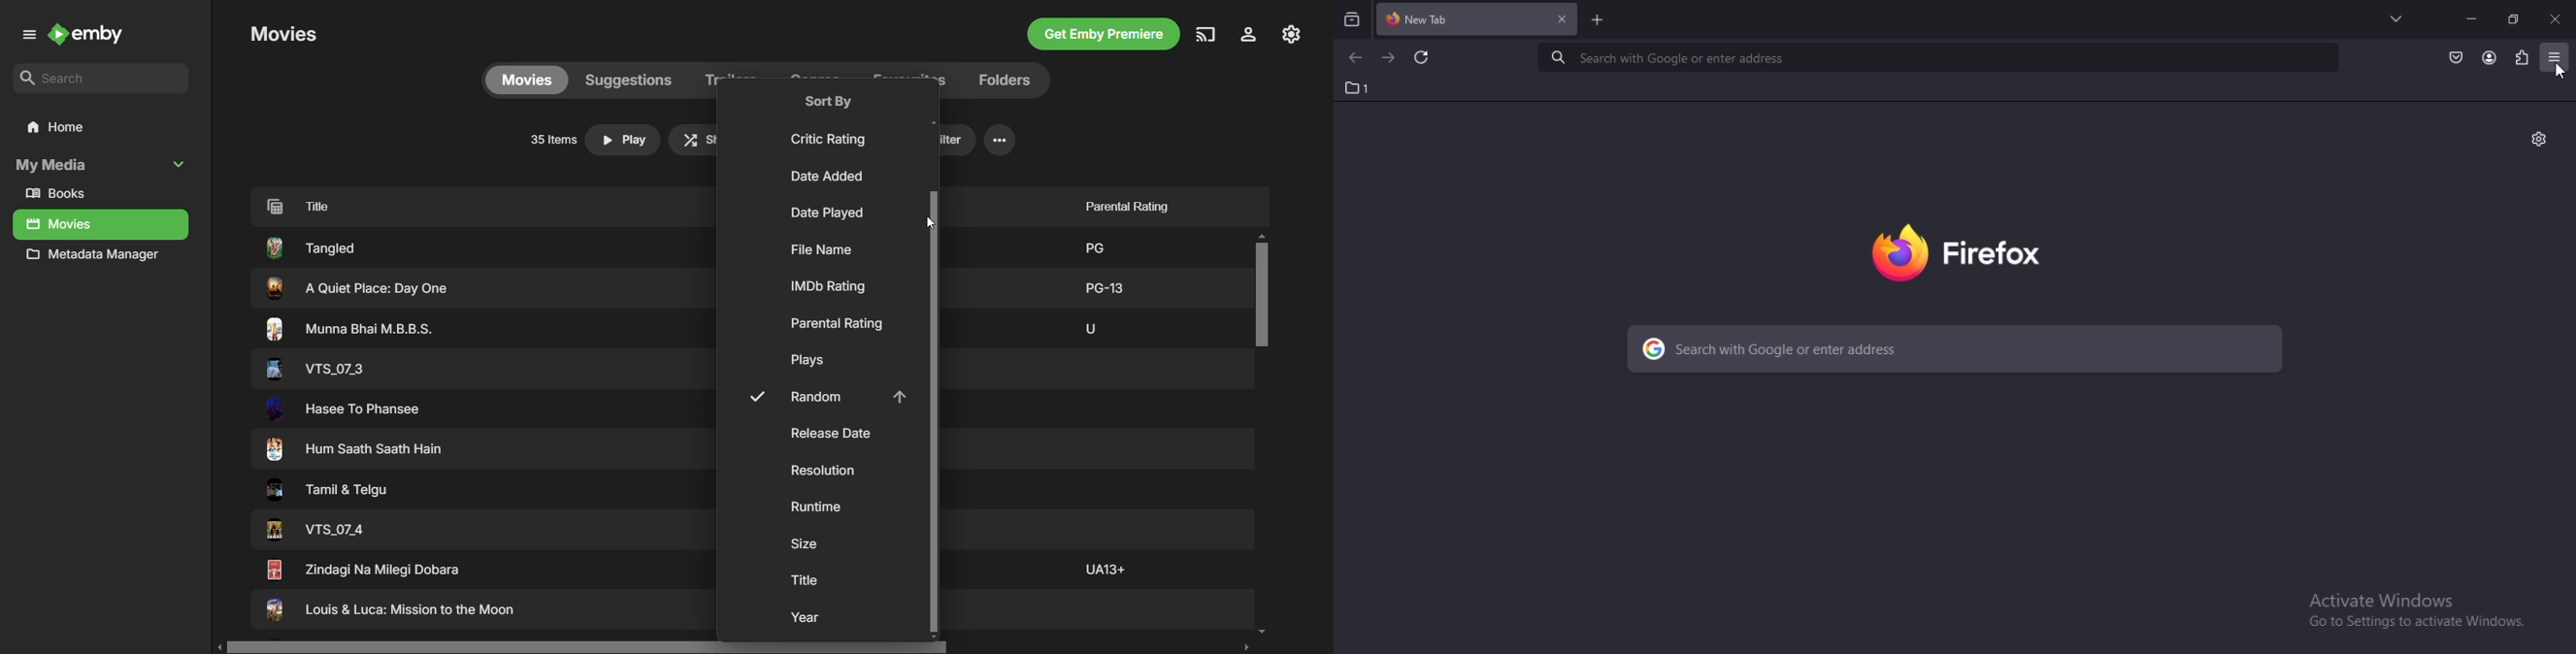  Describe the element at coordinates (2555, 56) in the screenshot. I see `open application menu` at that location.